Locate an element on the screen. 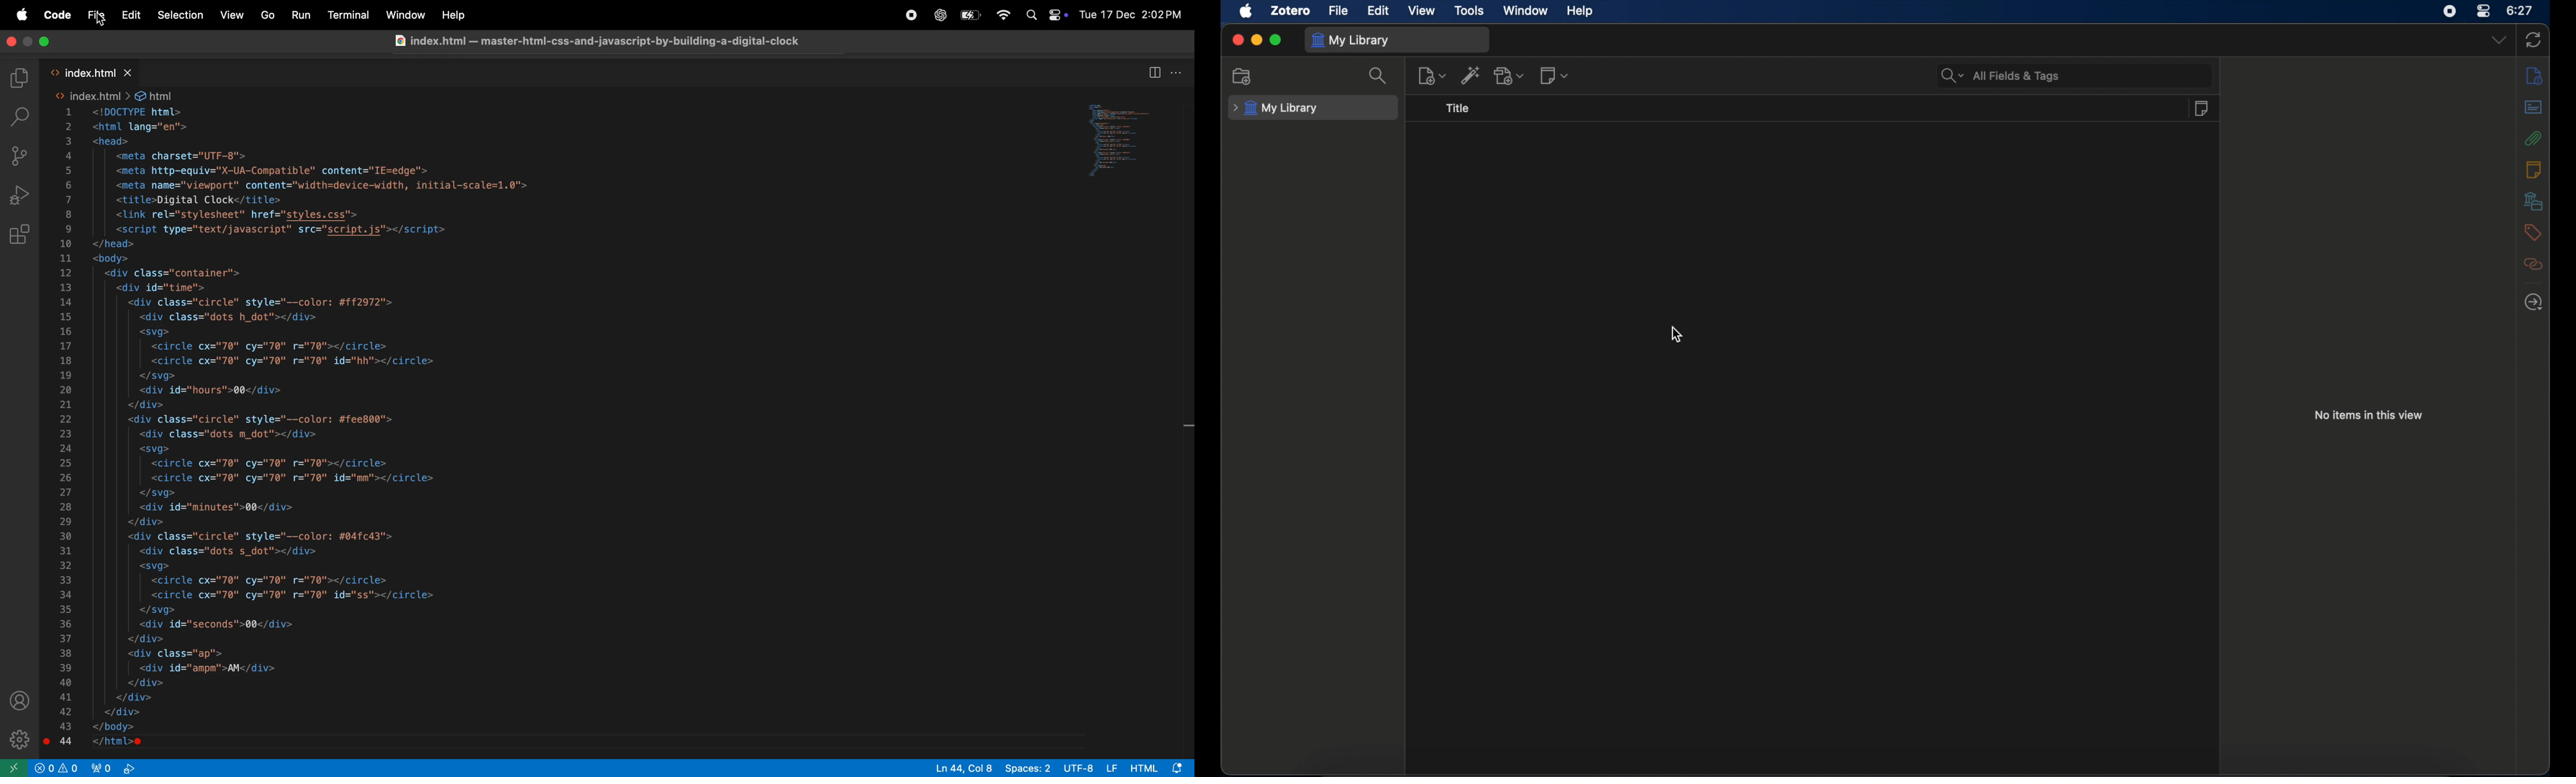 Image resolution: width=2576 pixels, height=784 pixels. control center is located at coordinates (2484, 12).